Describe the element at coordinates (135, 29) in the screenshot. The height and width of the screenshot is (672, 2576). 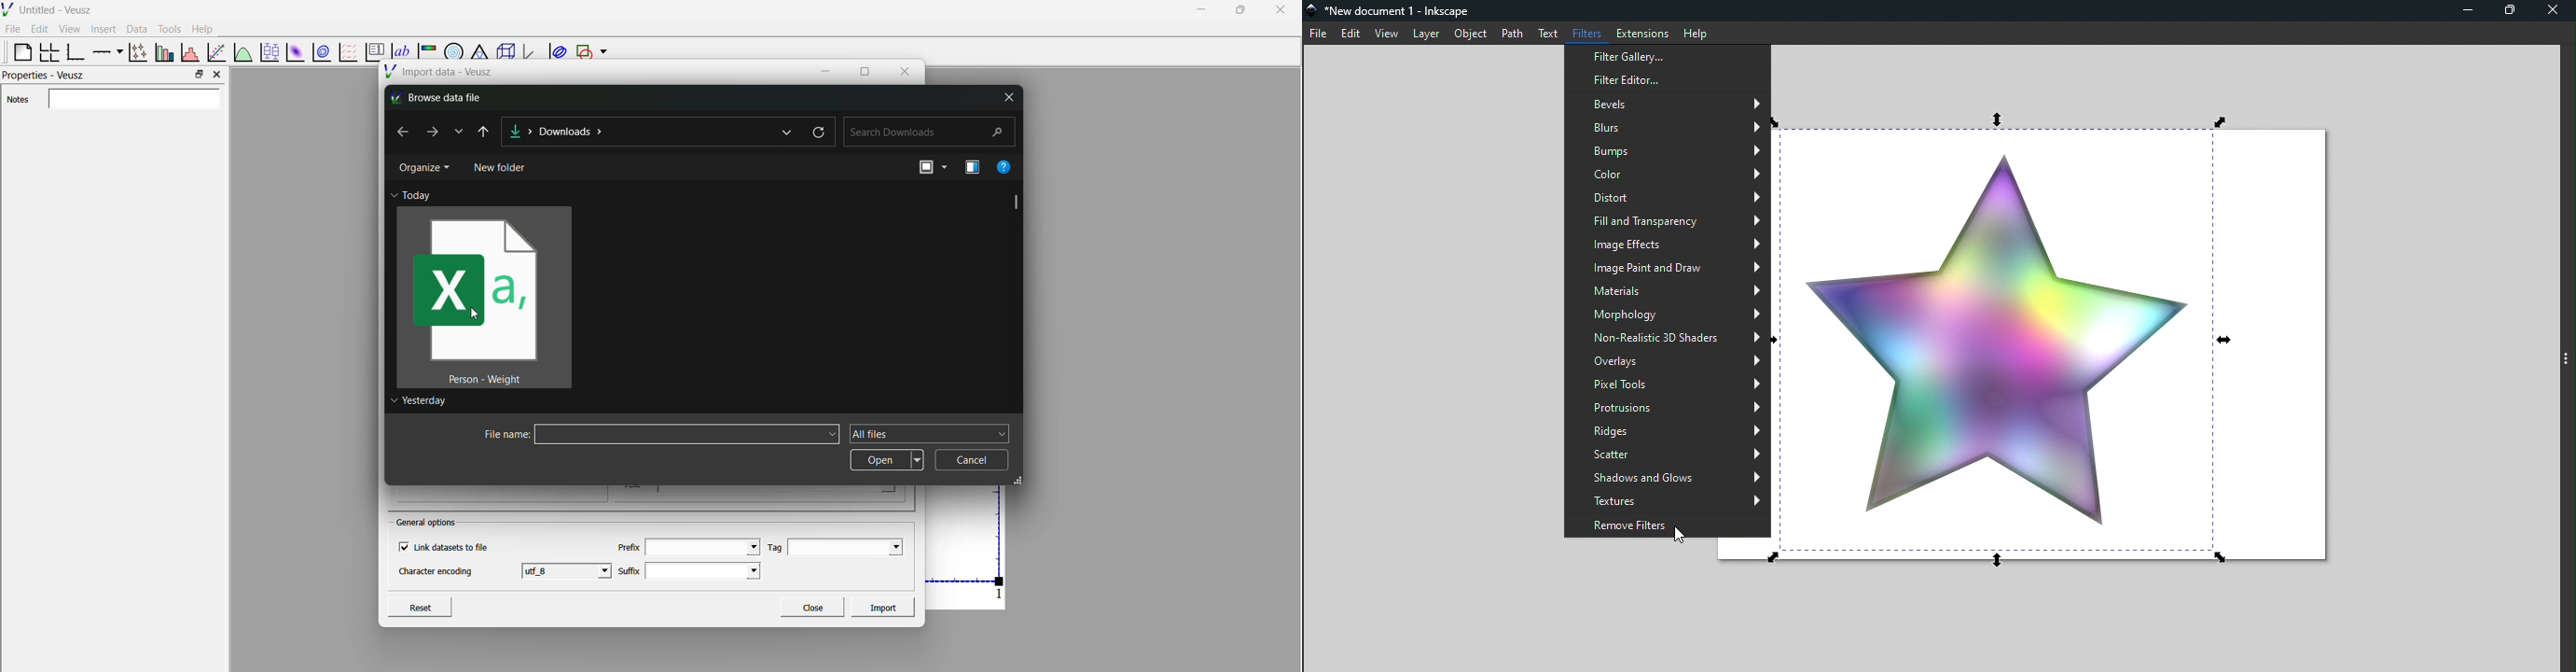
I see `data` at that location.